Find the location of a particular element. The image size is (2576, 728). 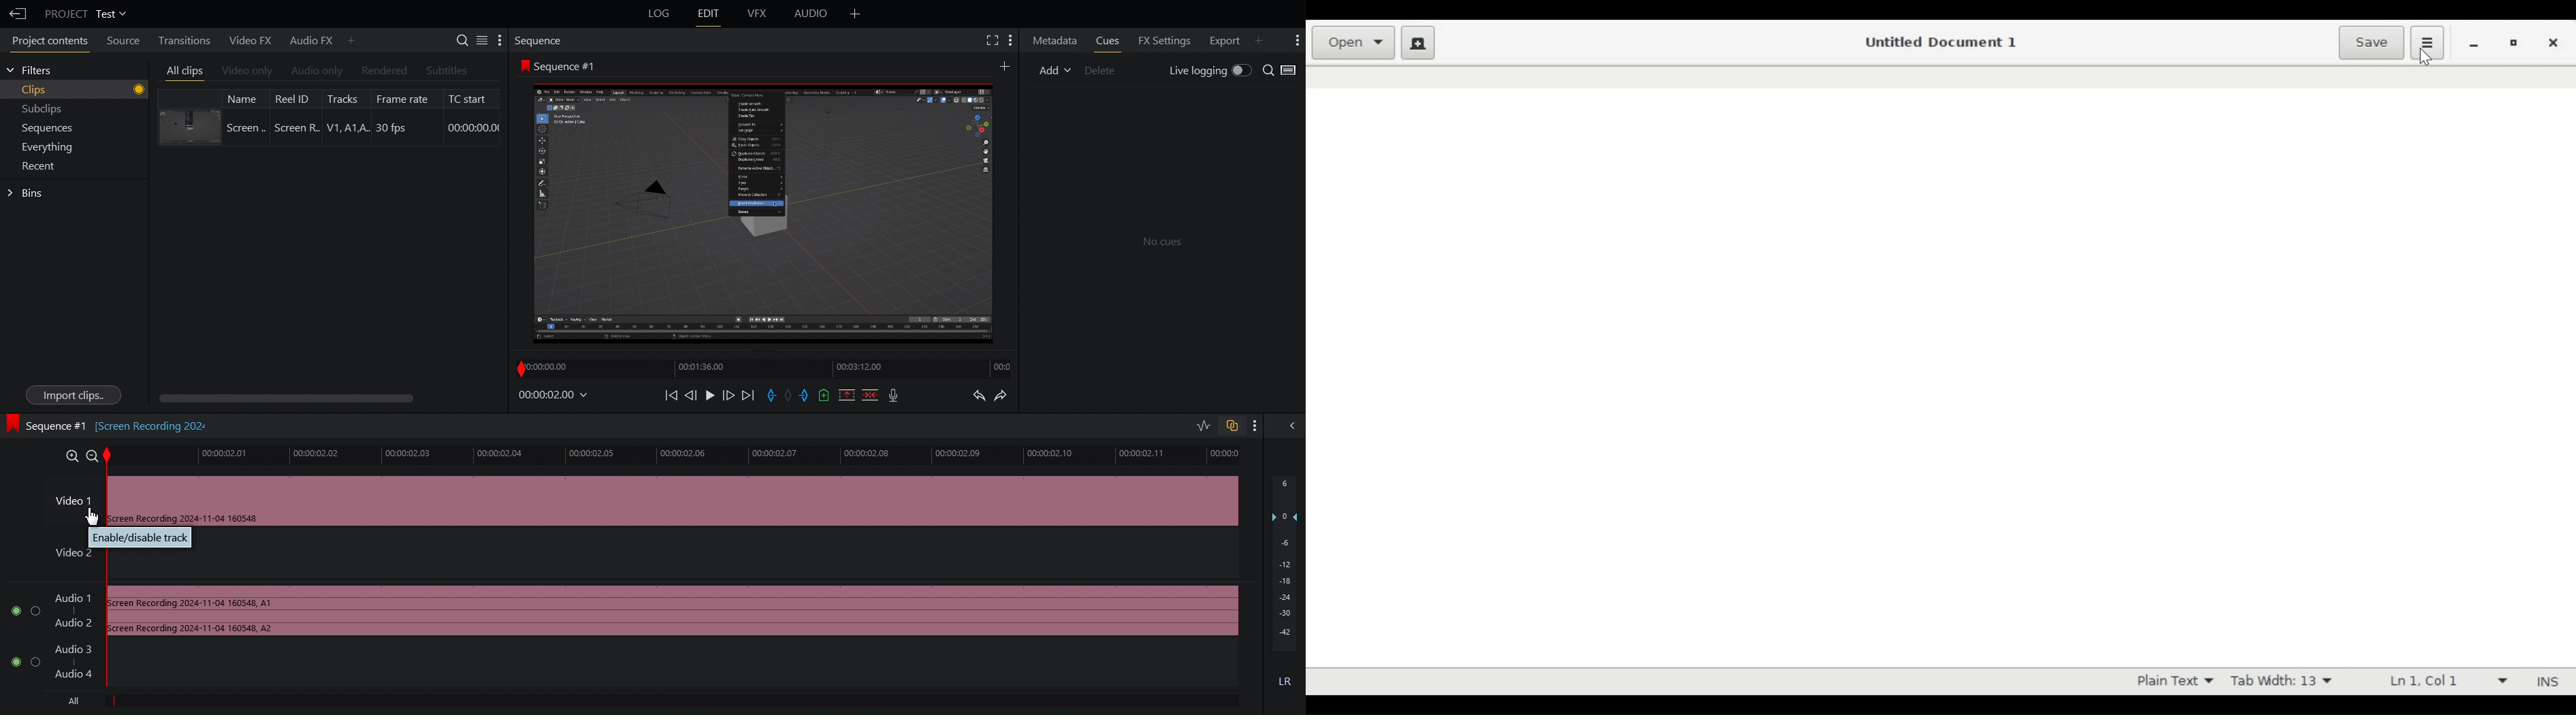

FX Settings is located at coordinates (1163, 41).